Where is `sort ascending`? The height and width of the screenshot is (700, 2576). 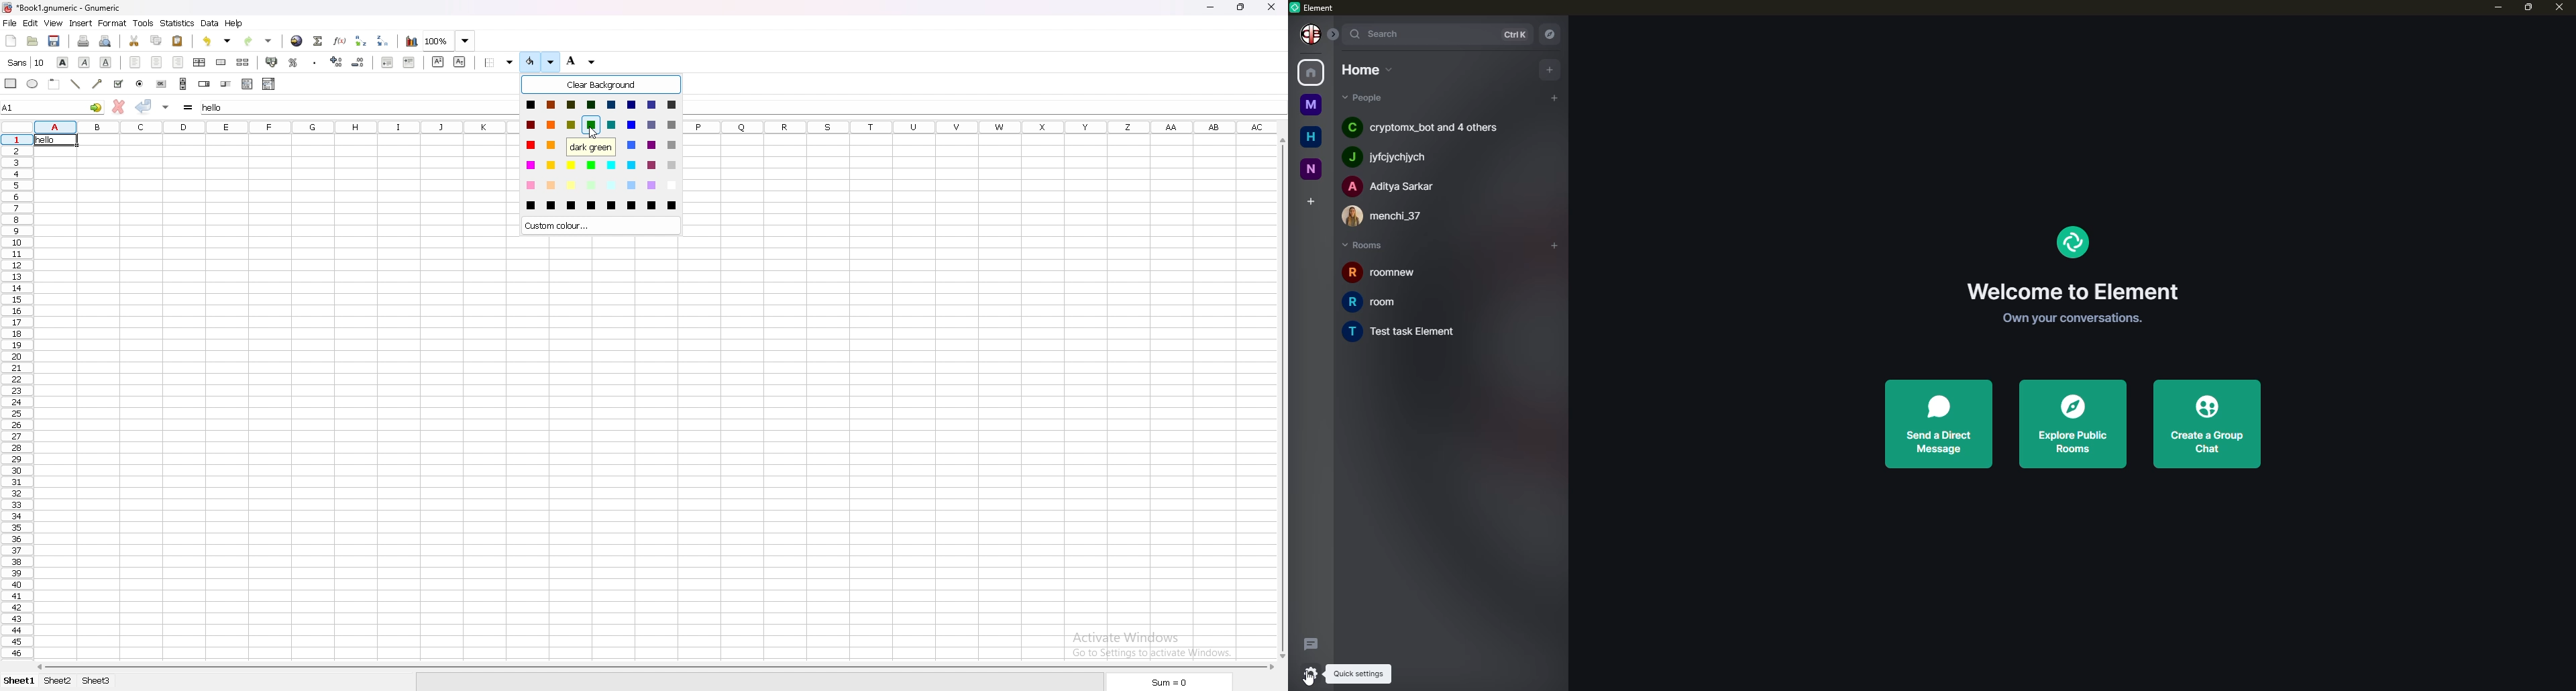
sort ascending is located at coordinates (362, 40).